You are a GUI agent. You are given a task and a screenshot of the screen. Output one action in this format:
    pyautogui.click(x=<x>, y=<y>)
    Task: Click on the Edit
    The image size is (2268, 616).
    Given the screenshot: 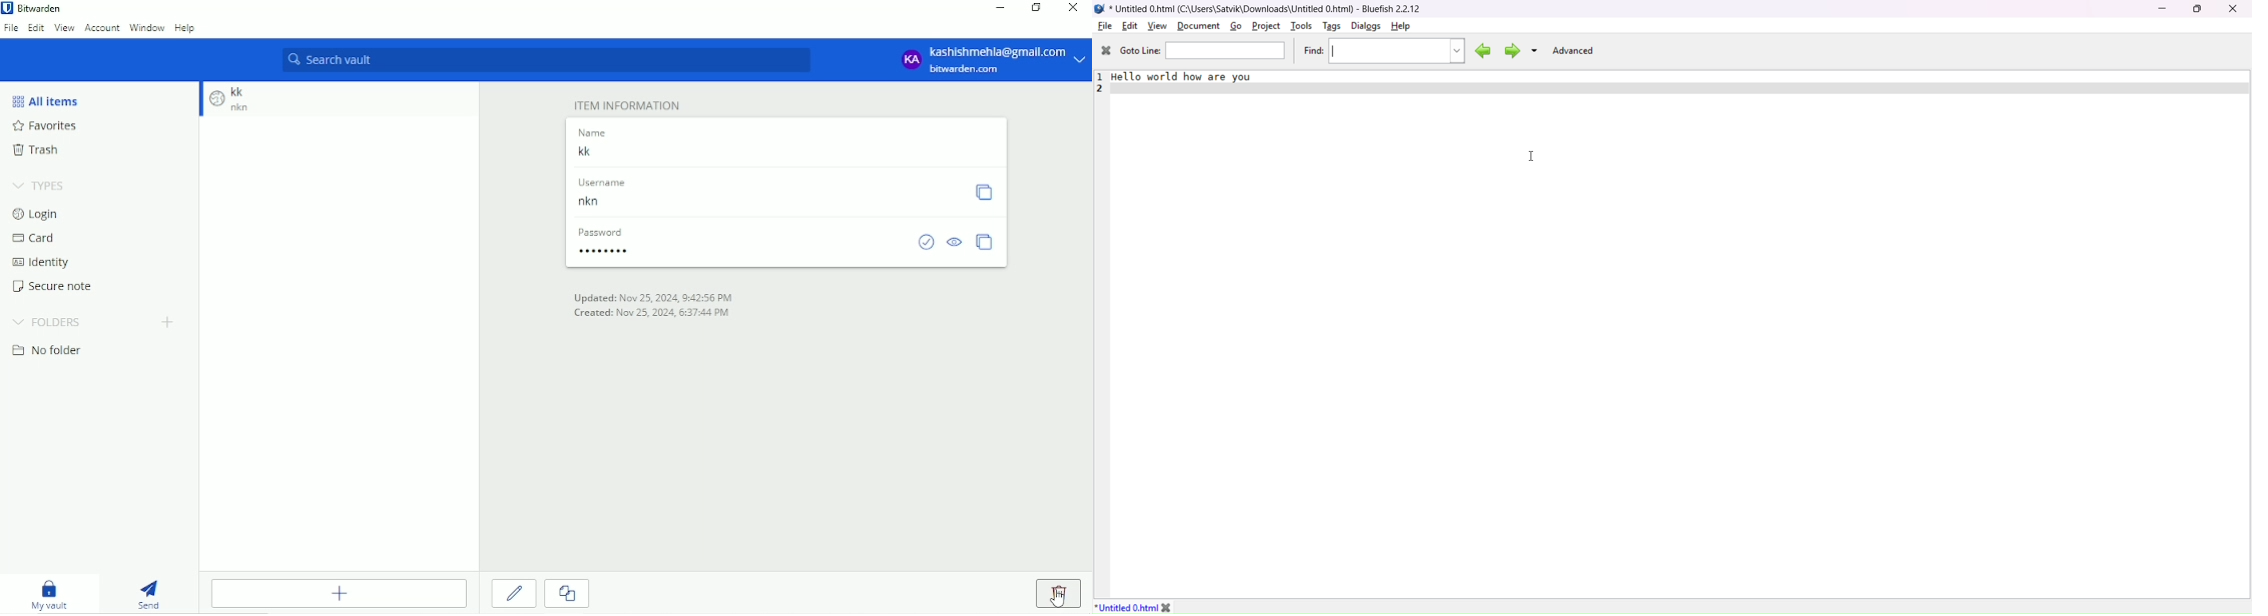 What is the action you would take?
    pyautogui.click(x=514, y=593)
    